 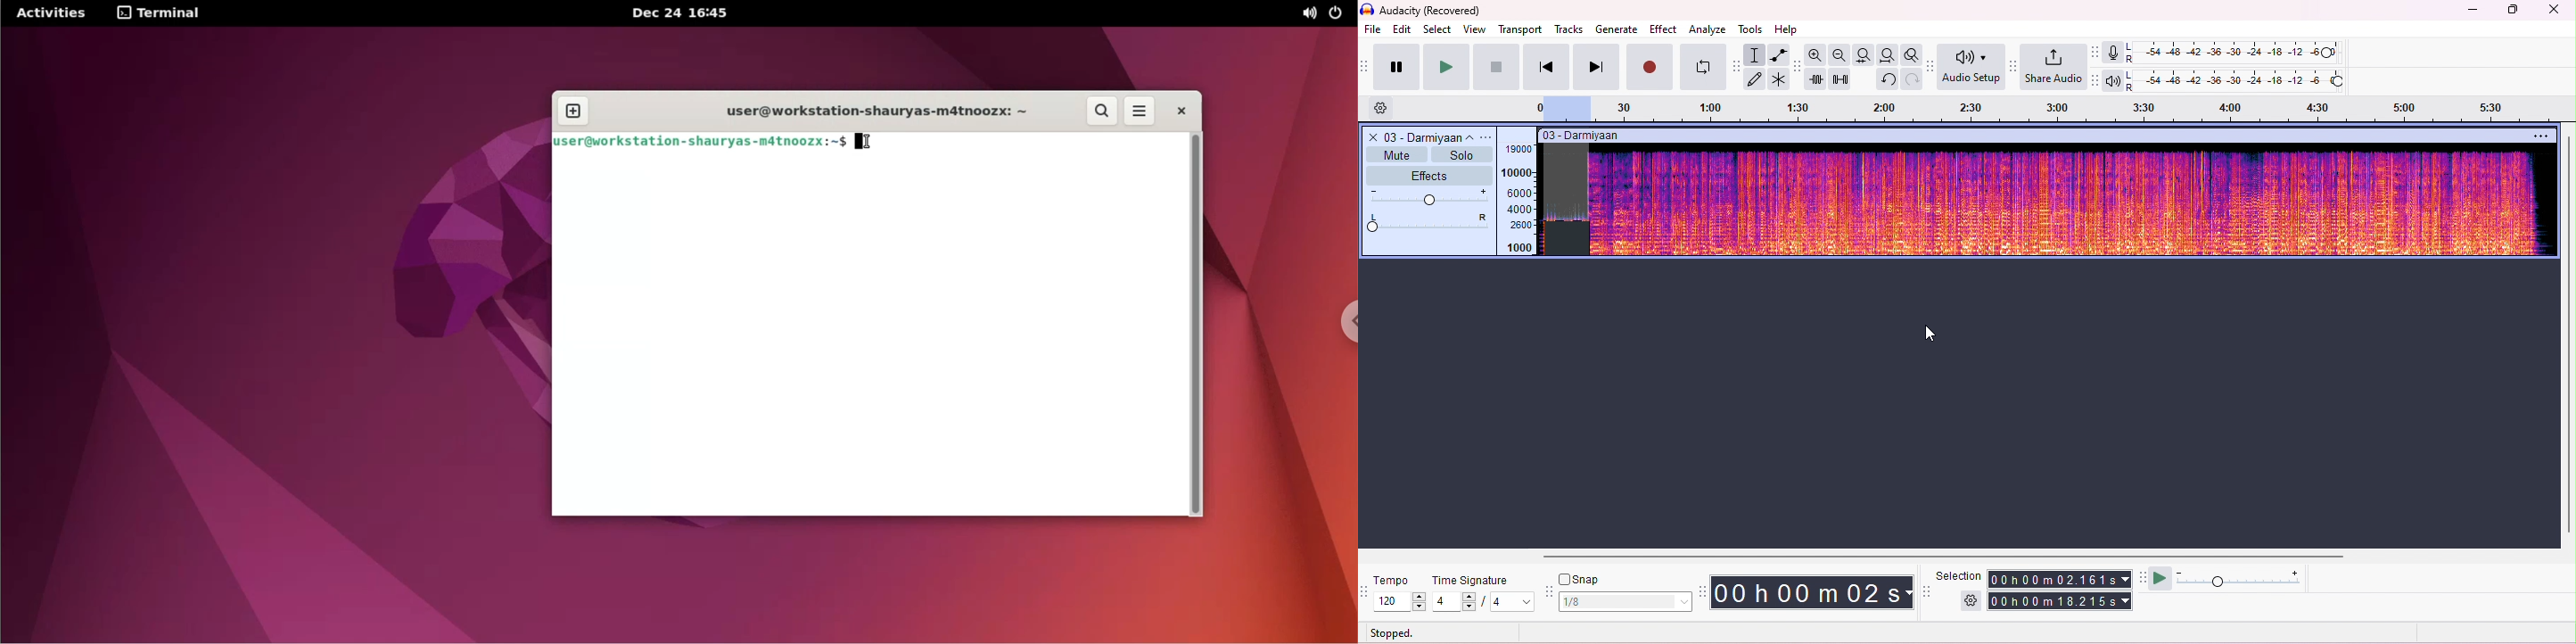 I want to click on Audio setup tool bar, so click(x=1931, y=67).